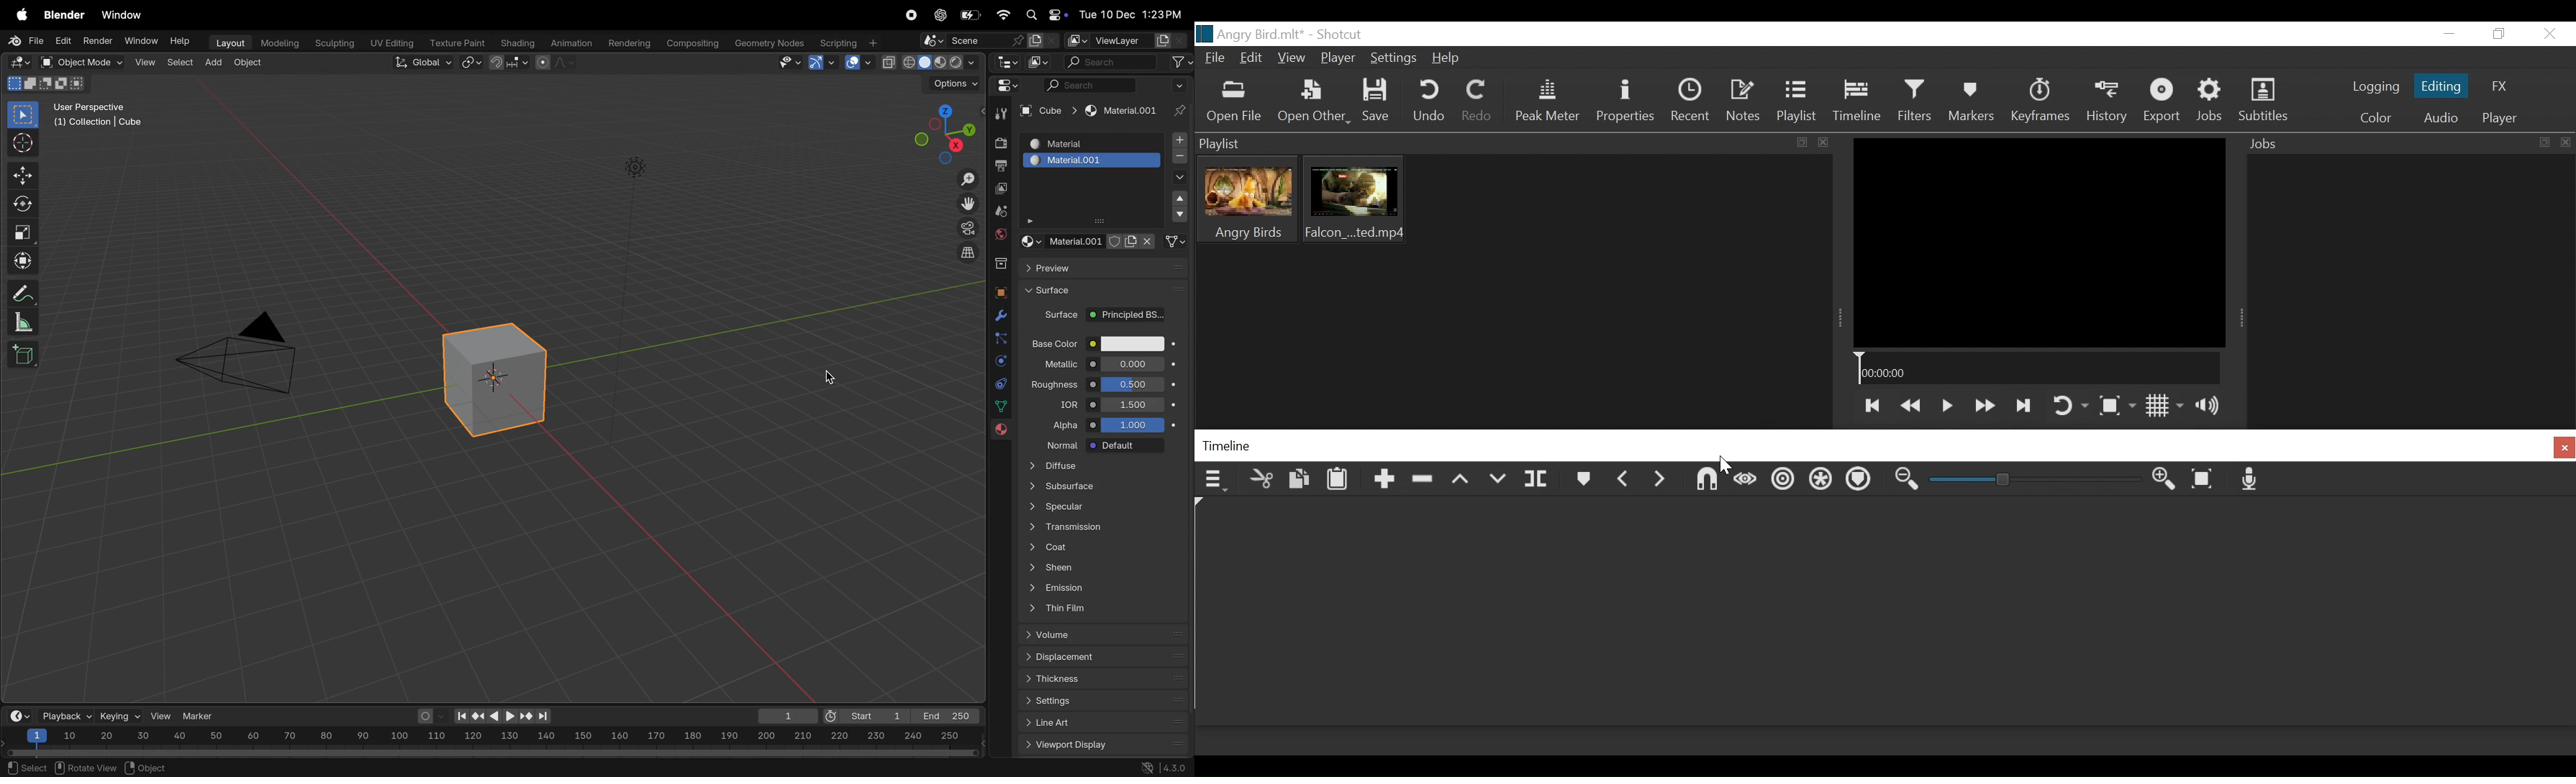 The height and width of the screenshot is (784, 2576). I want to click on Skip to te previous point, so click(1871, 406).